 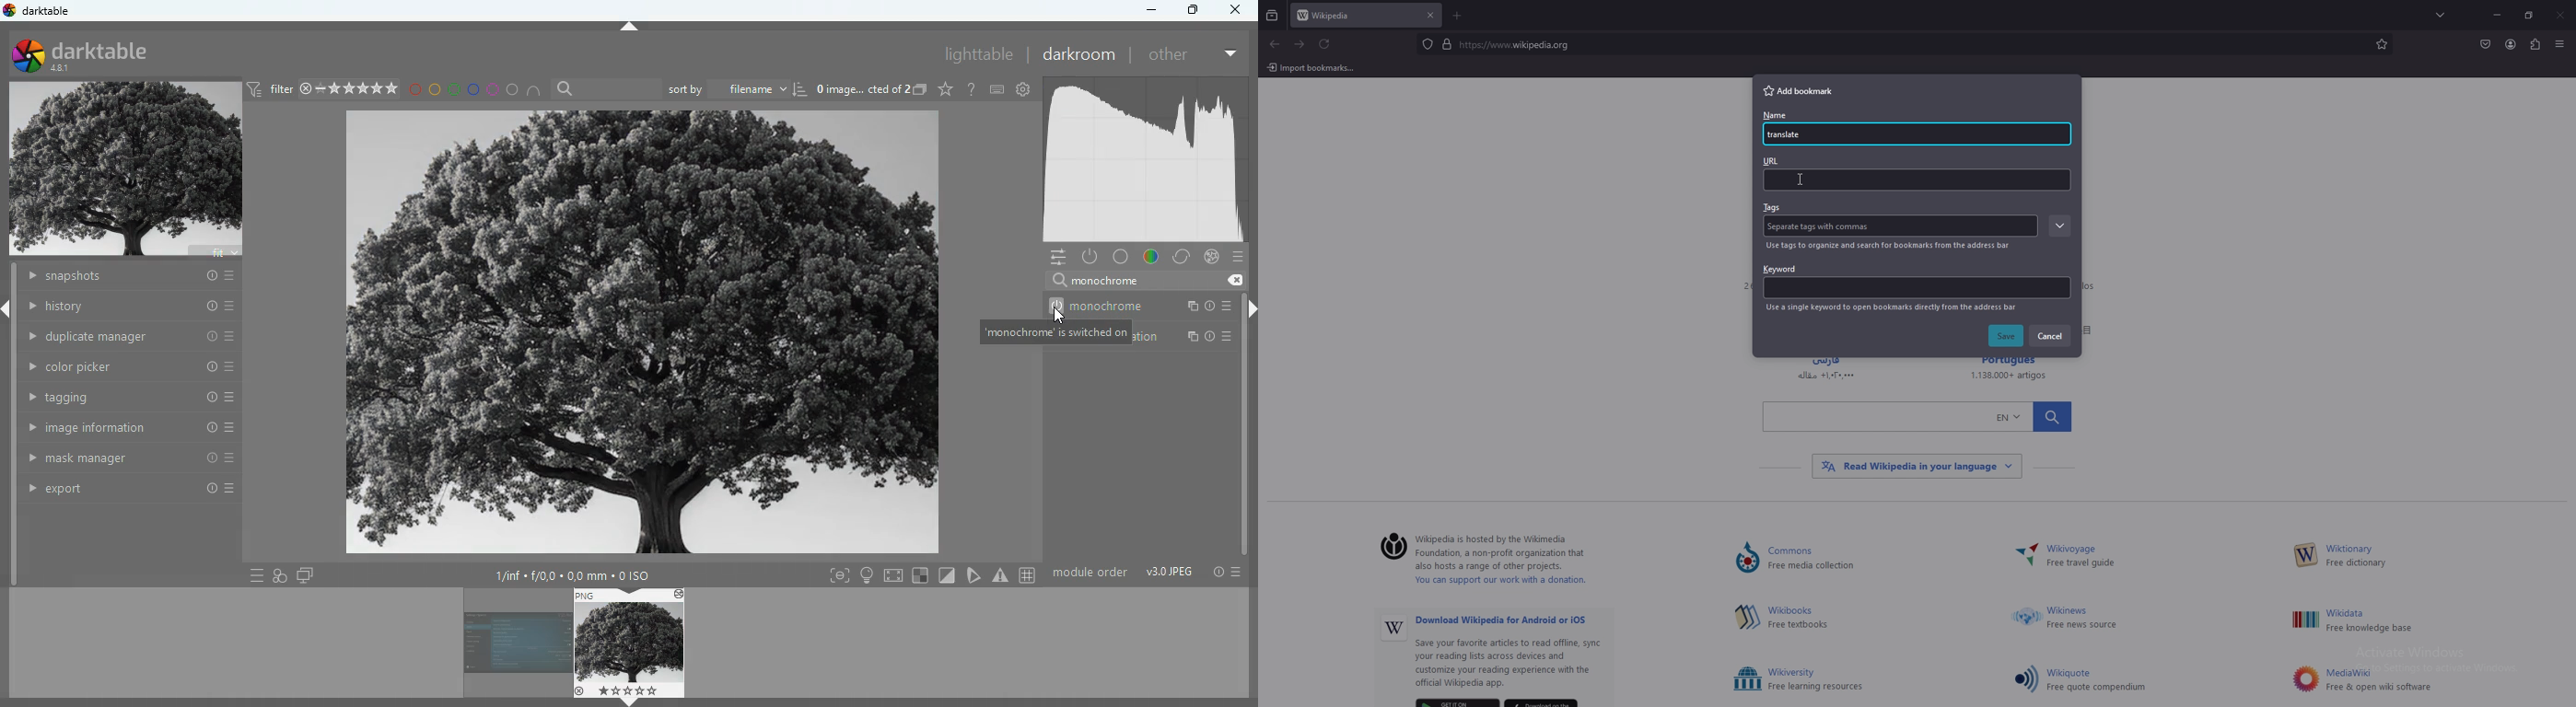 What do you see at coordinates (1520, 653) in the screenshot?
I see `` at bounding box center [1520, 653].